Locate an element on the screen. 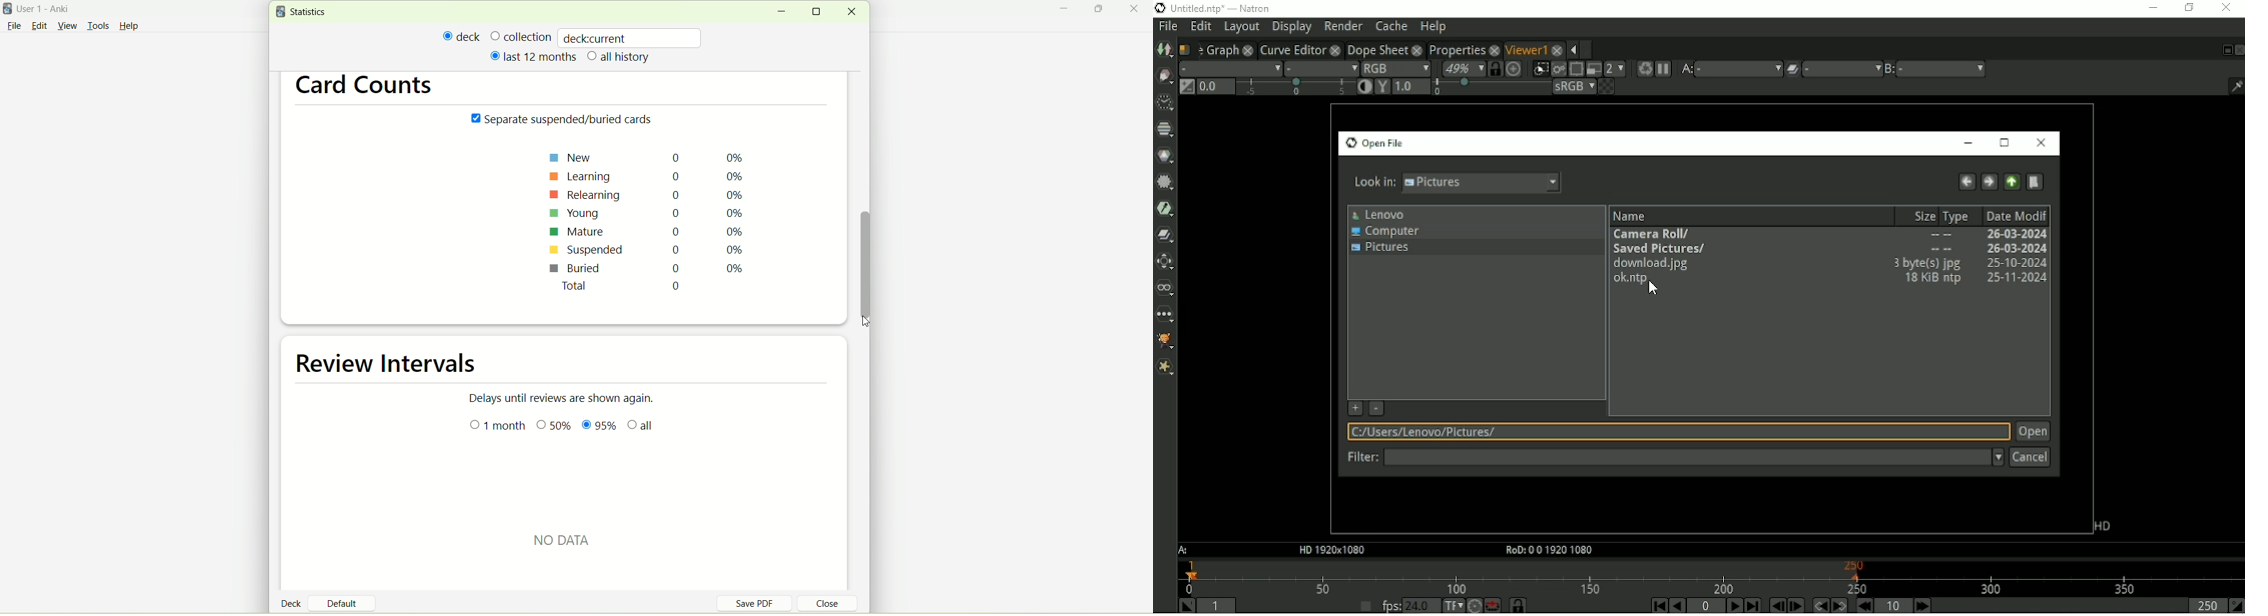  default is located at coordinates (347, 599).